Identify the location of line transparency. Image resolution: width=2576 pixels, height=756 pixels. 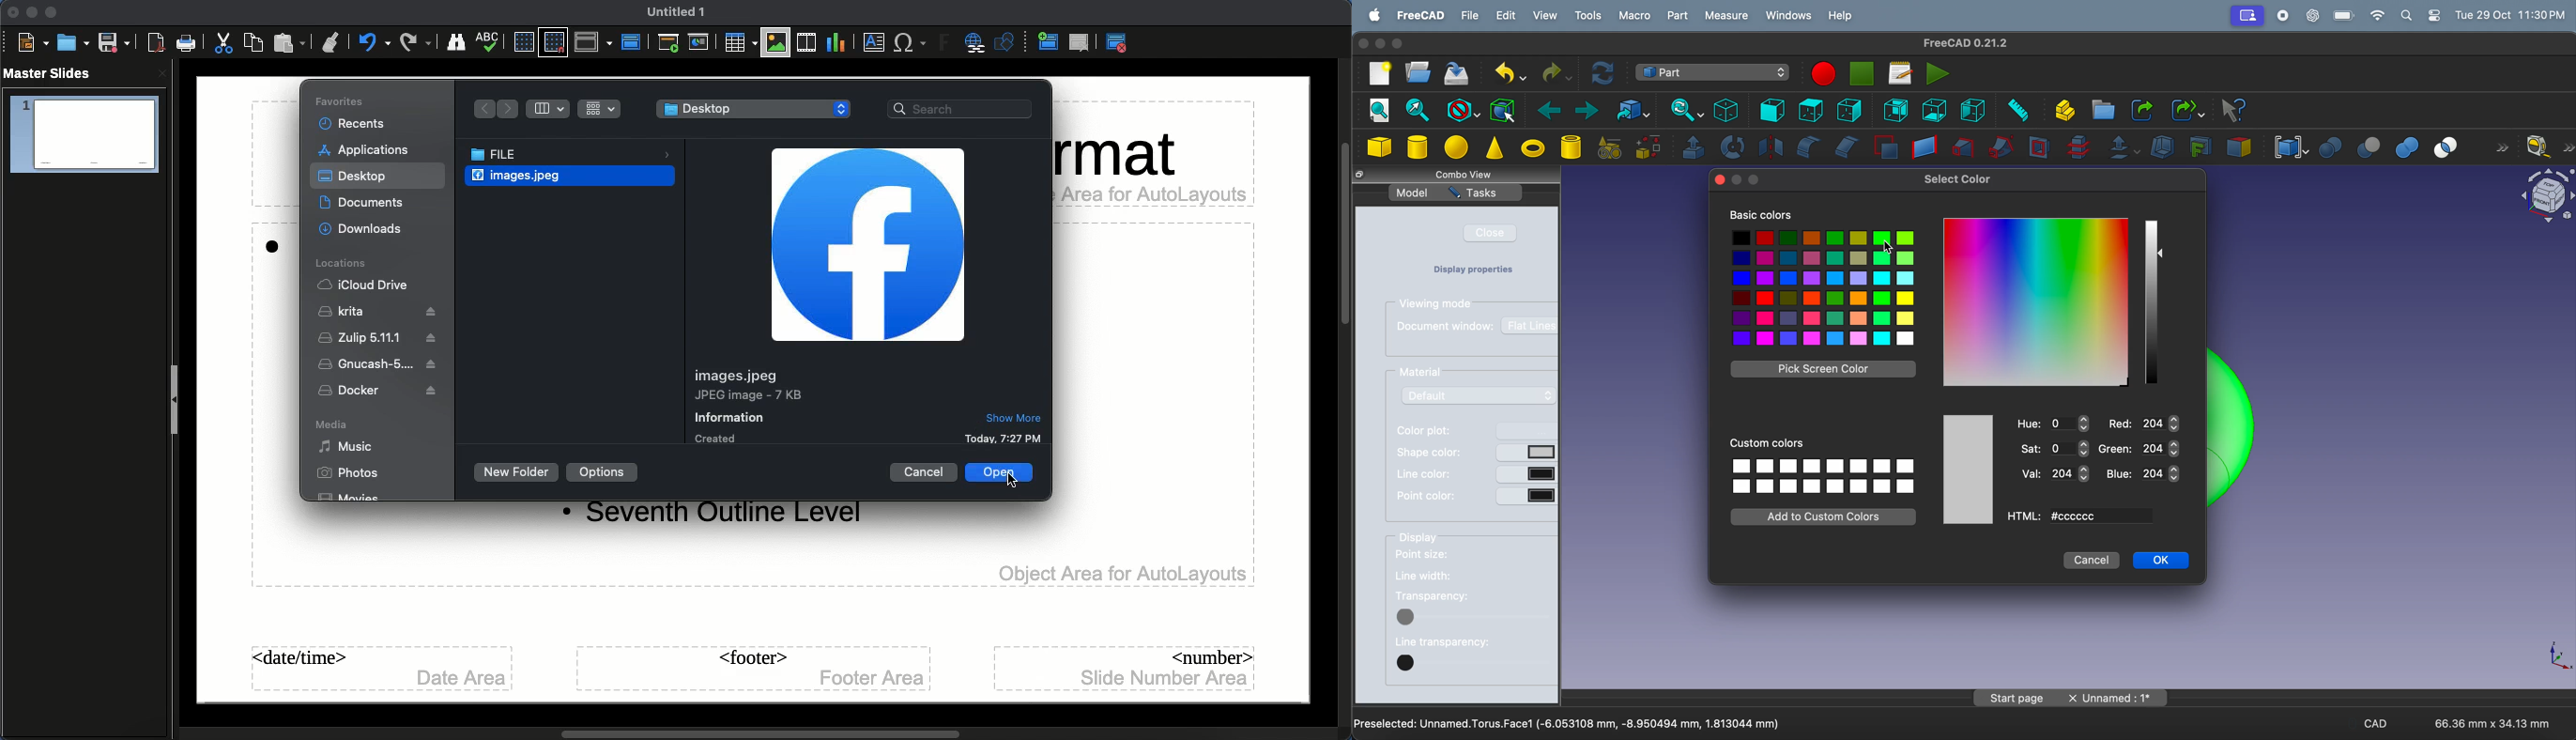
(1444, 643).